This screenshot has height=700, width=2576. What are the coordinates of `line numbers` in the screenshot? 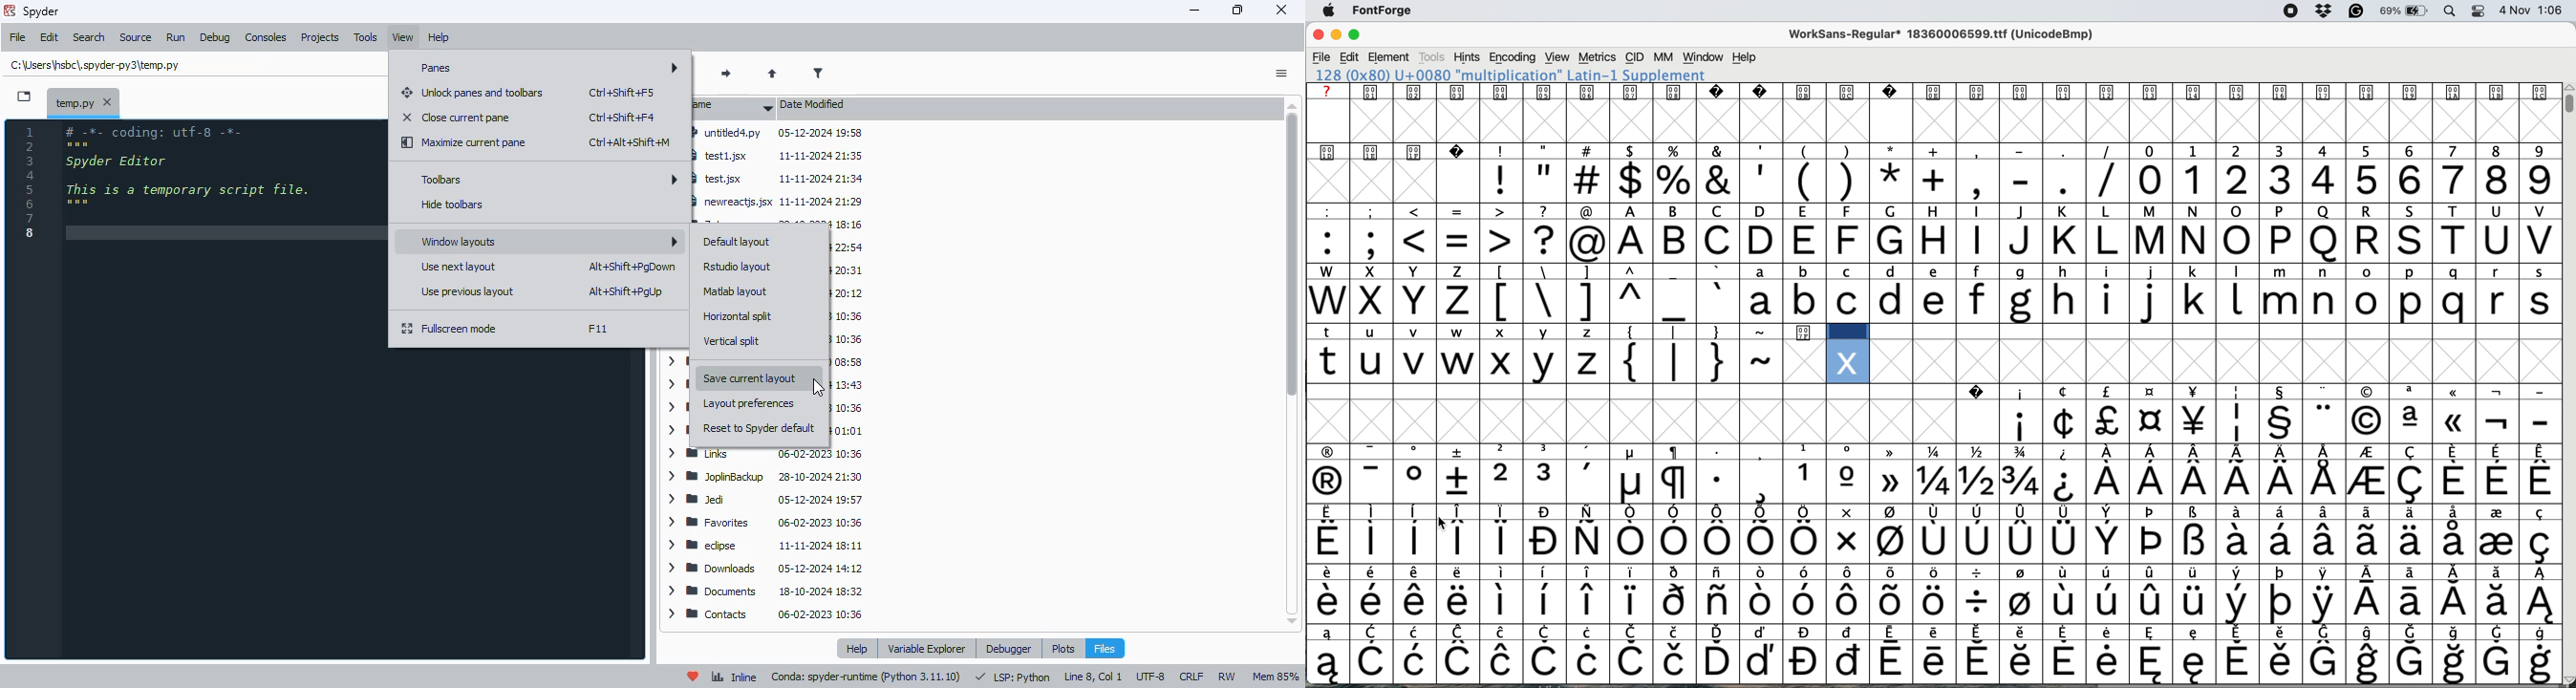 It's located at (32, 183).